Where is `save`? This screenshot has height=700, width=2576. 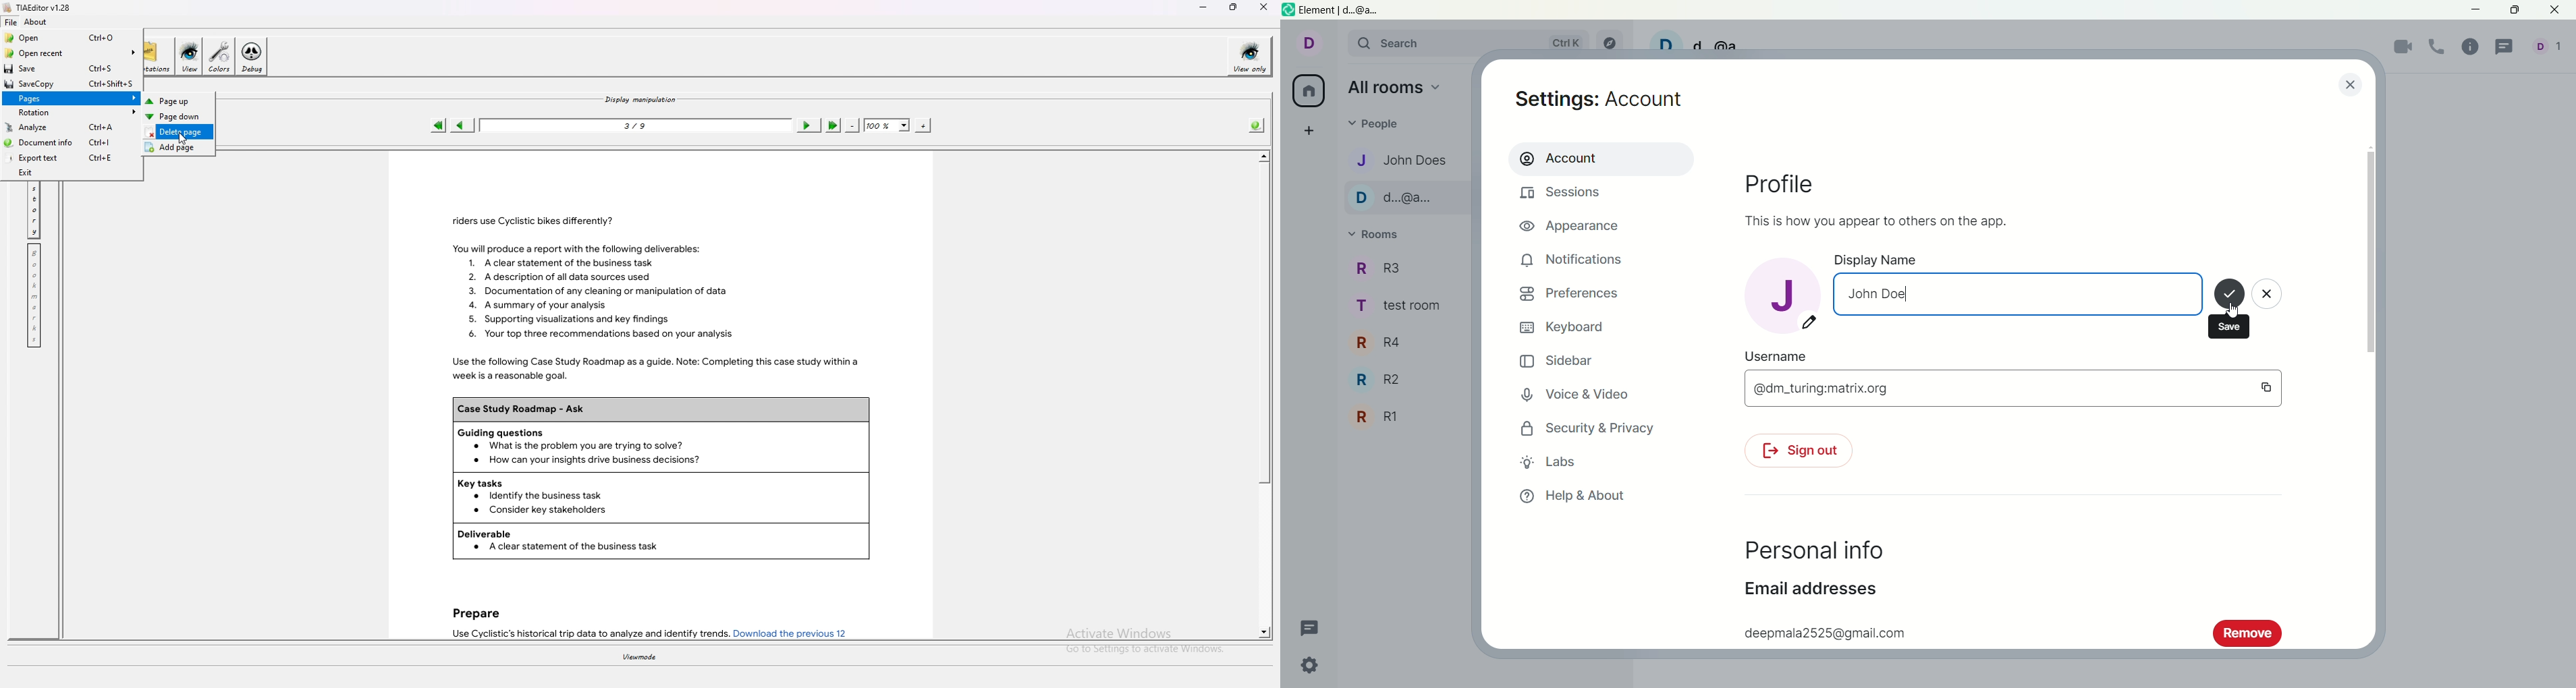 save is located at coordinates (2232, 326).